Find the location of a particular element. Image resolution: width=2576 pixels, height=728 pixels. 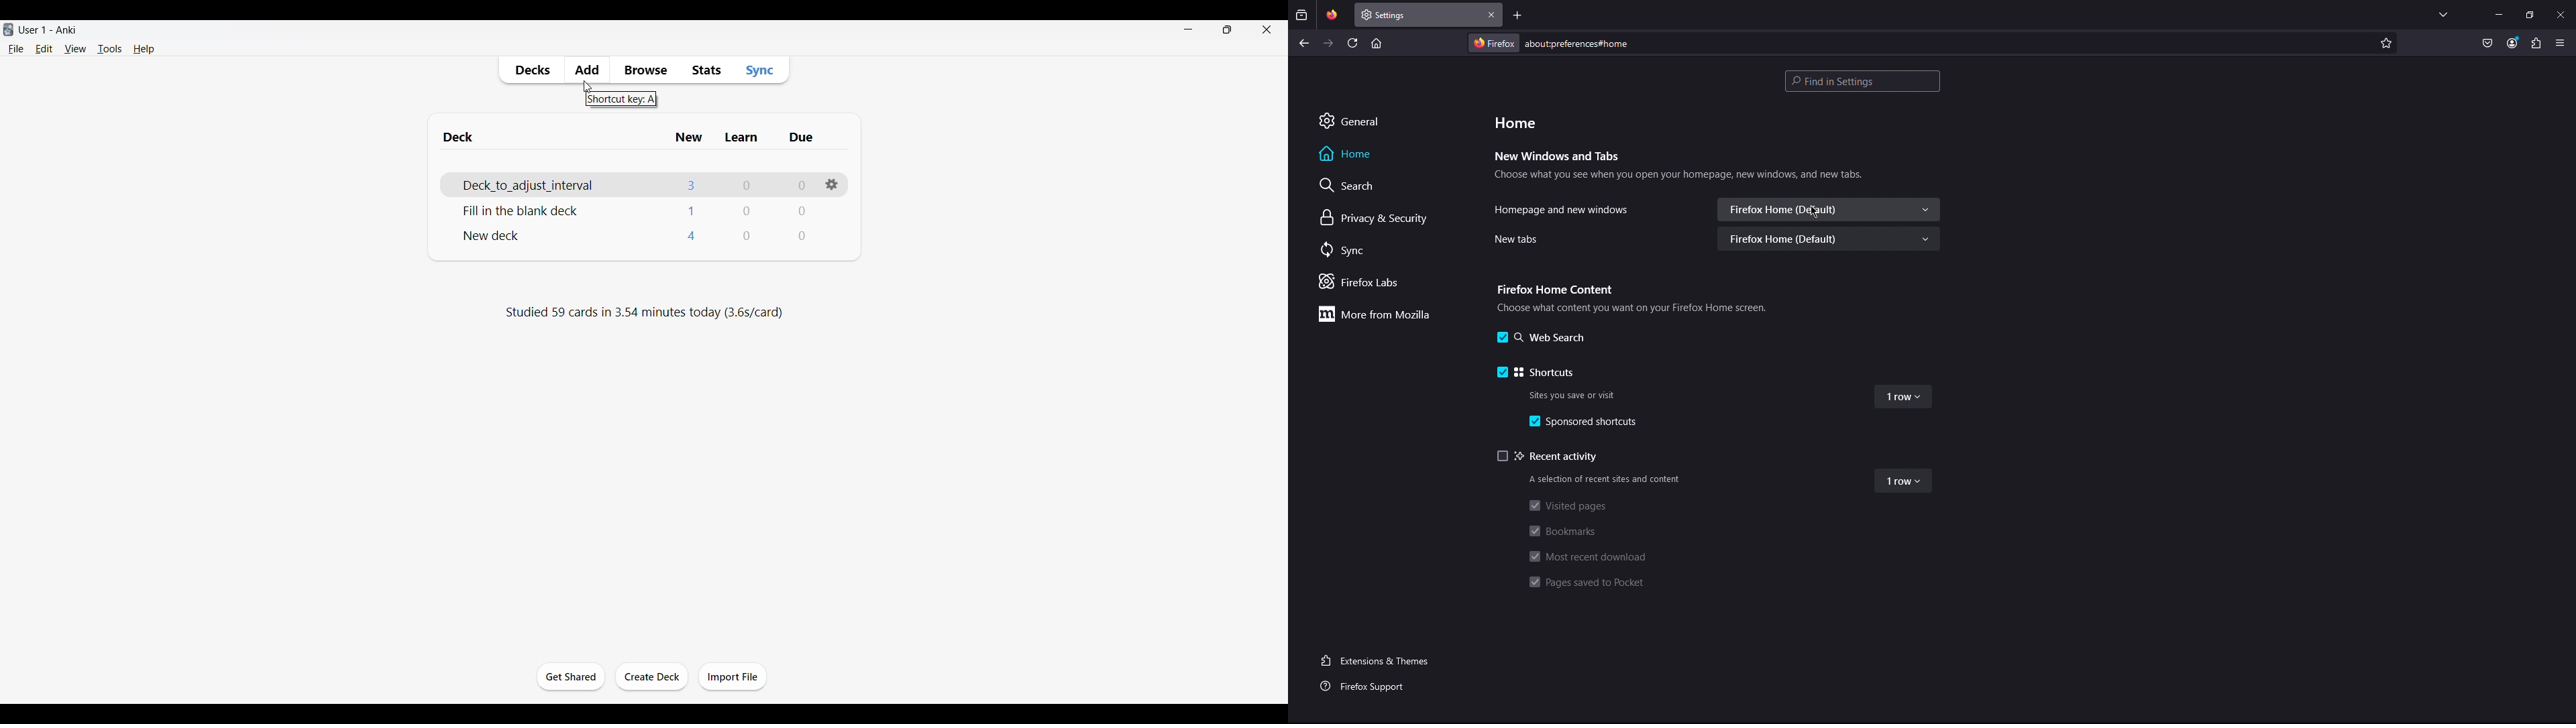

Firefox Home (Default) is located at coordinates (1829, 239).